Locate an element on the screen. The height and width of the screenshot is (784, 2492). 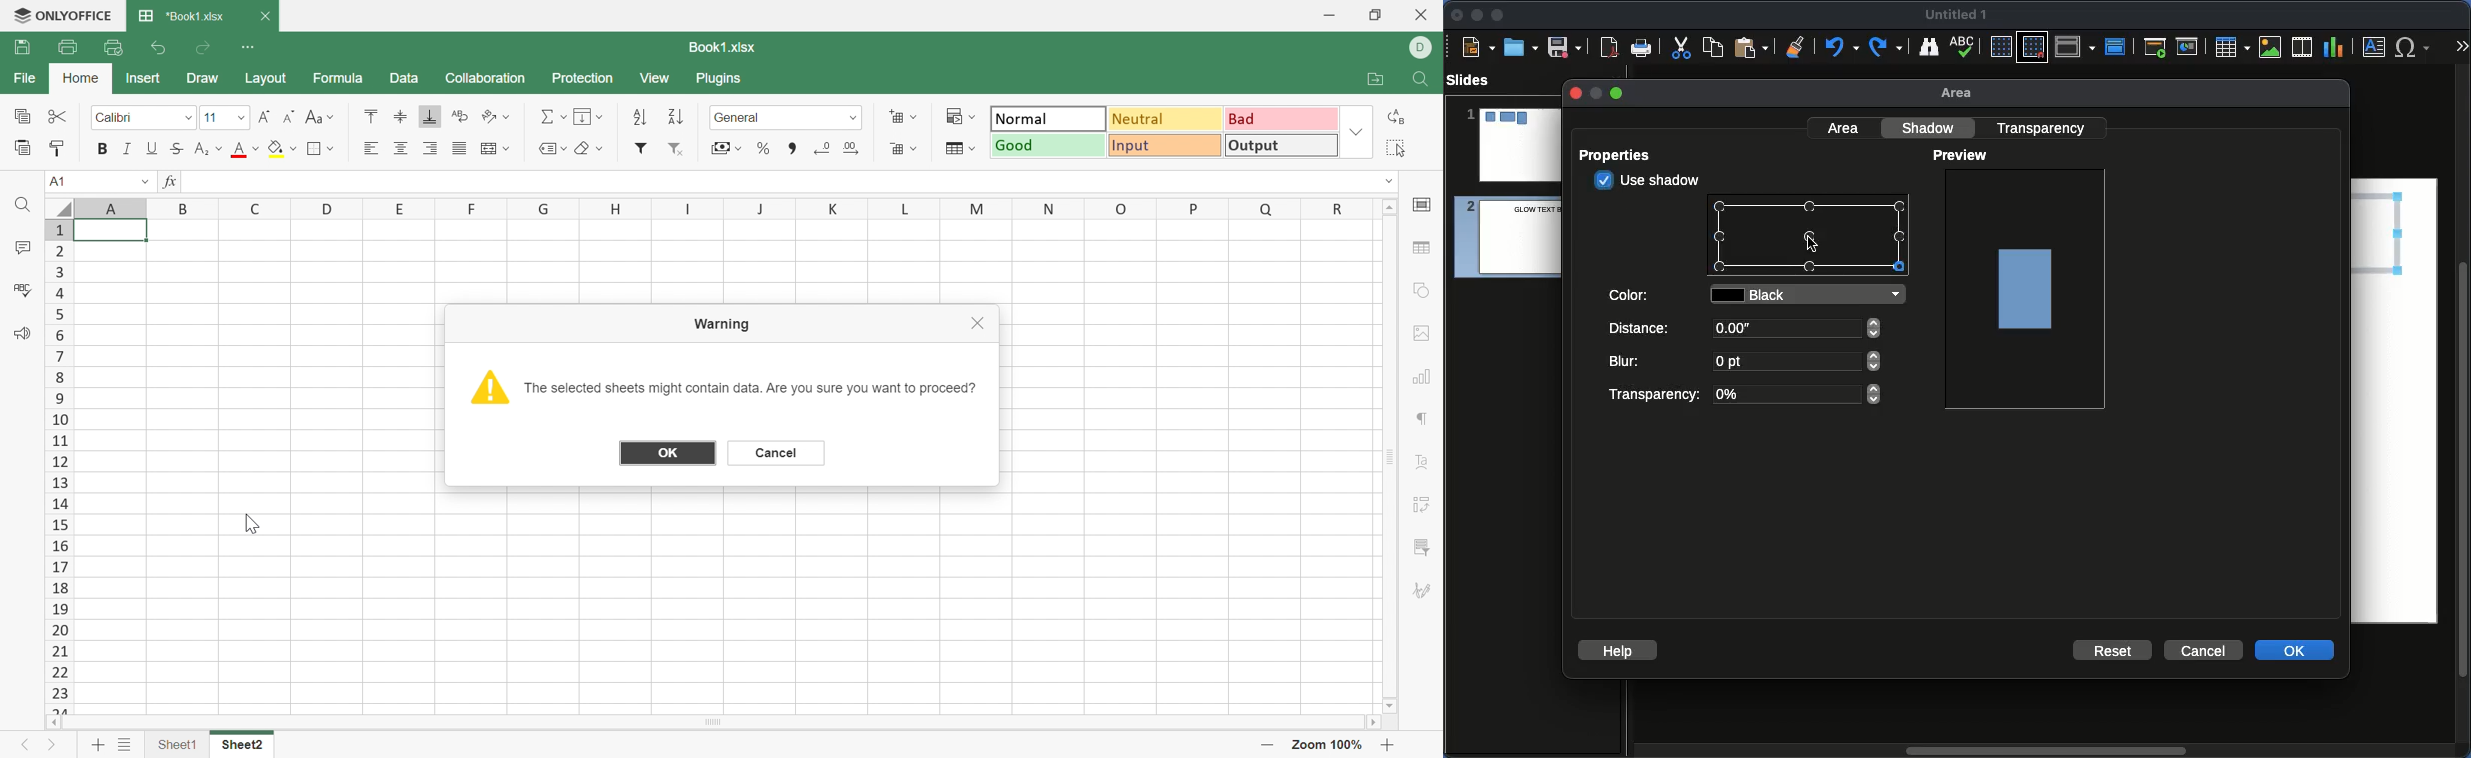
Restore Down is located at coordinates (1378, 13).